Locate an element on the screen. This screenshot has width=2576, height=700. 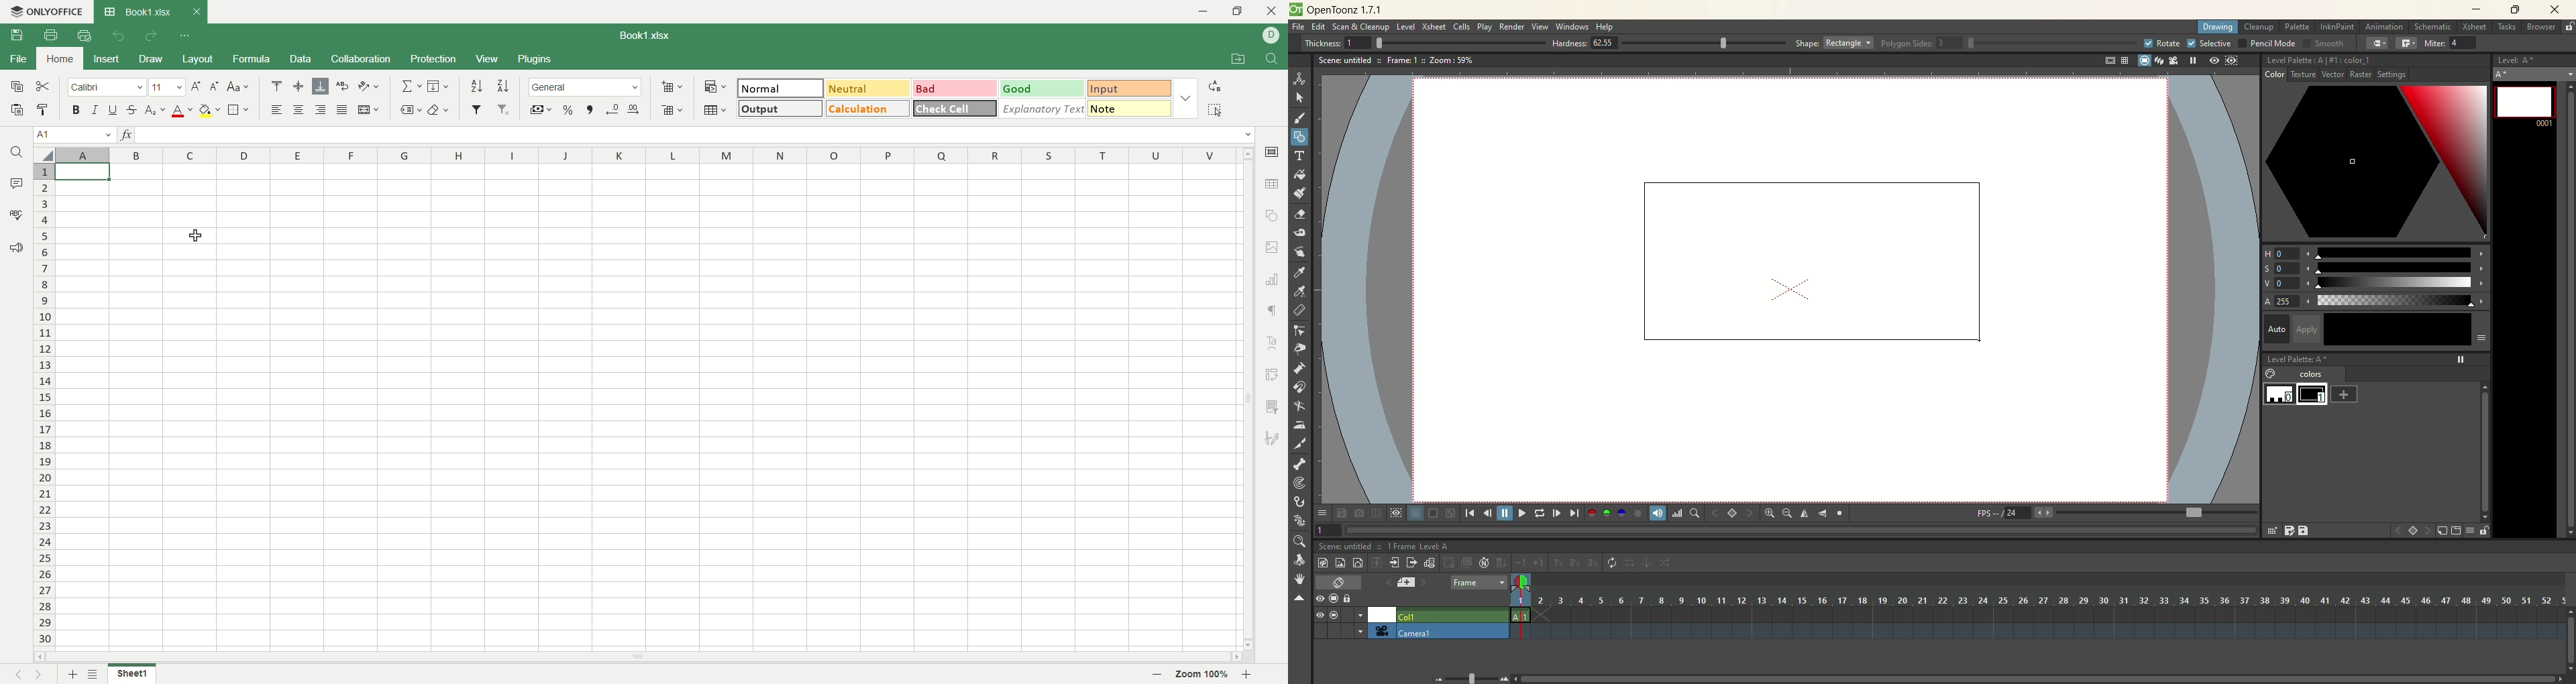
scan & cleanup is located at coordinates (1365, 28).